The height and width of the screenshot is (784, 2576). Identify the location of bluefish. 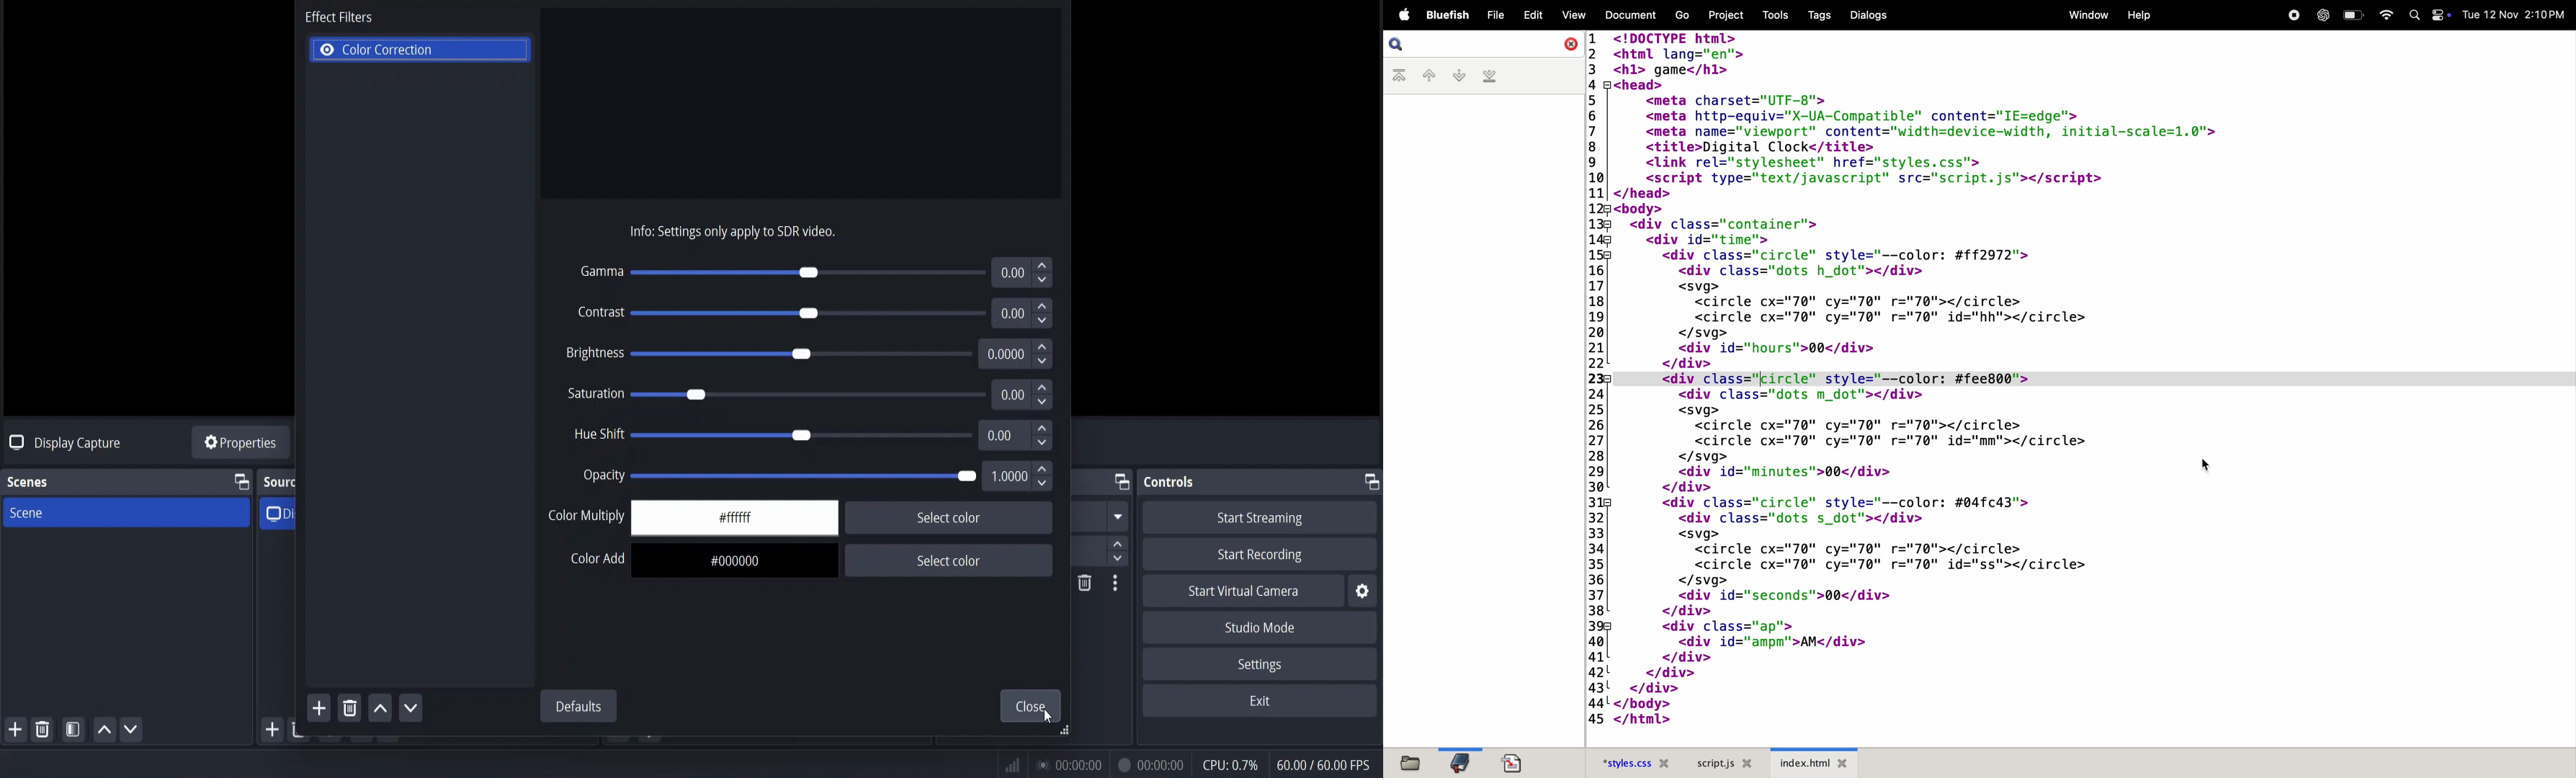
(1447, 16).